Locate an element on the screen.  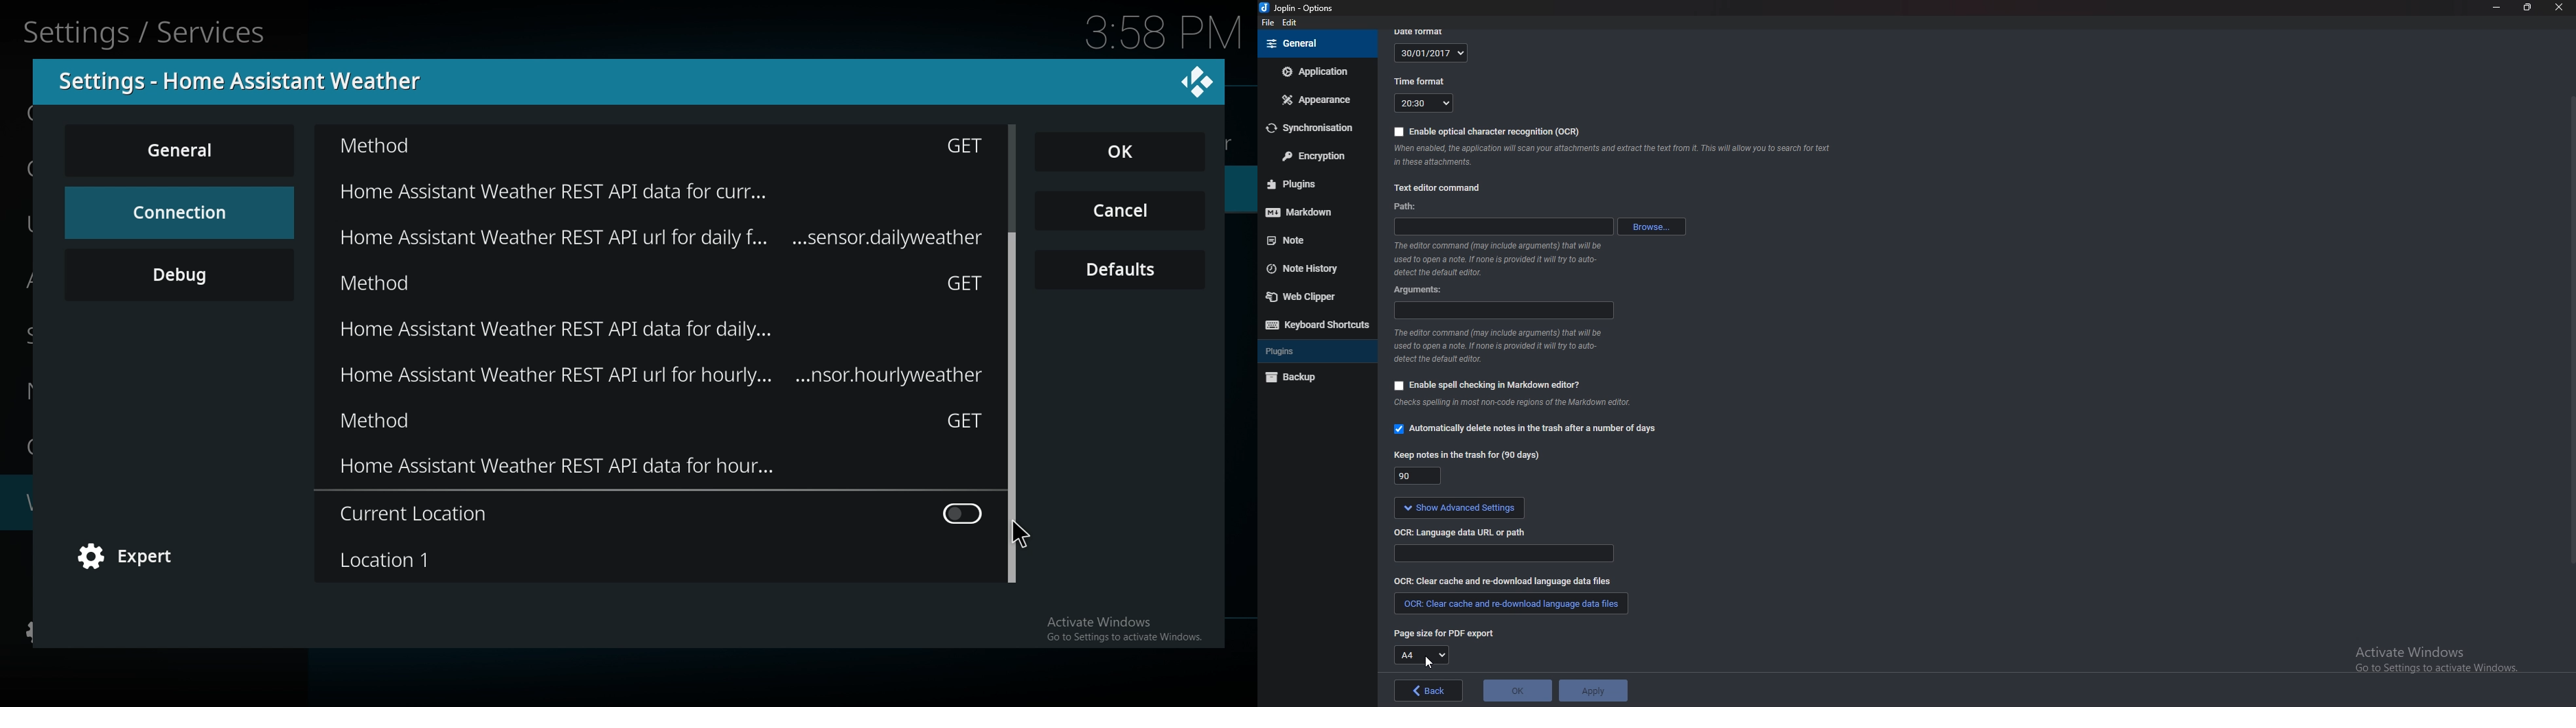
Language data is located at coordinates (1502, 553).